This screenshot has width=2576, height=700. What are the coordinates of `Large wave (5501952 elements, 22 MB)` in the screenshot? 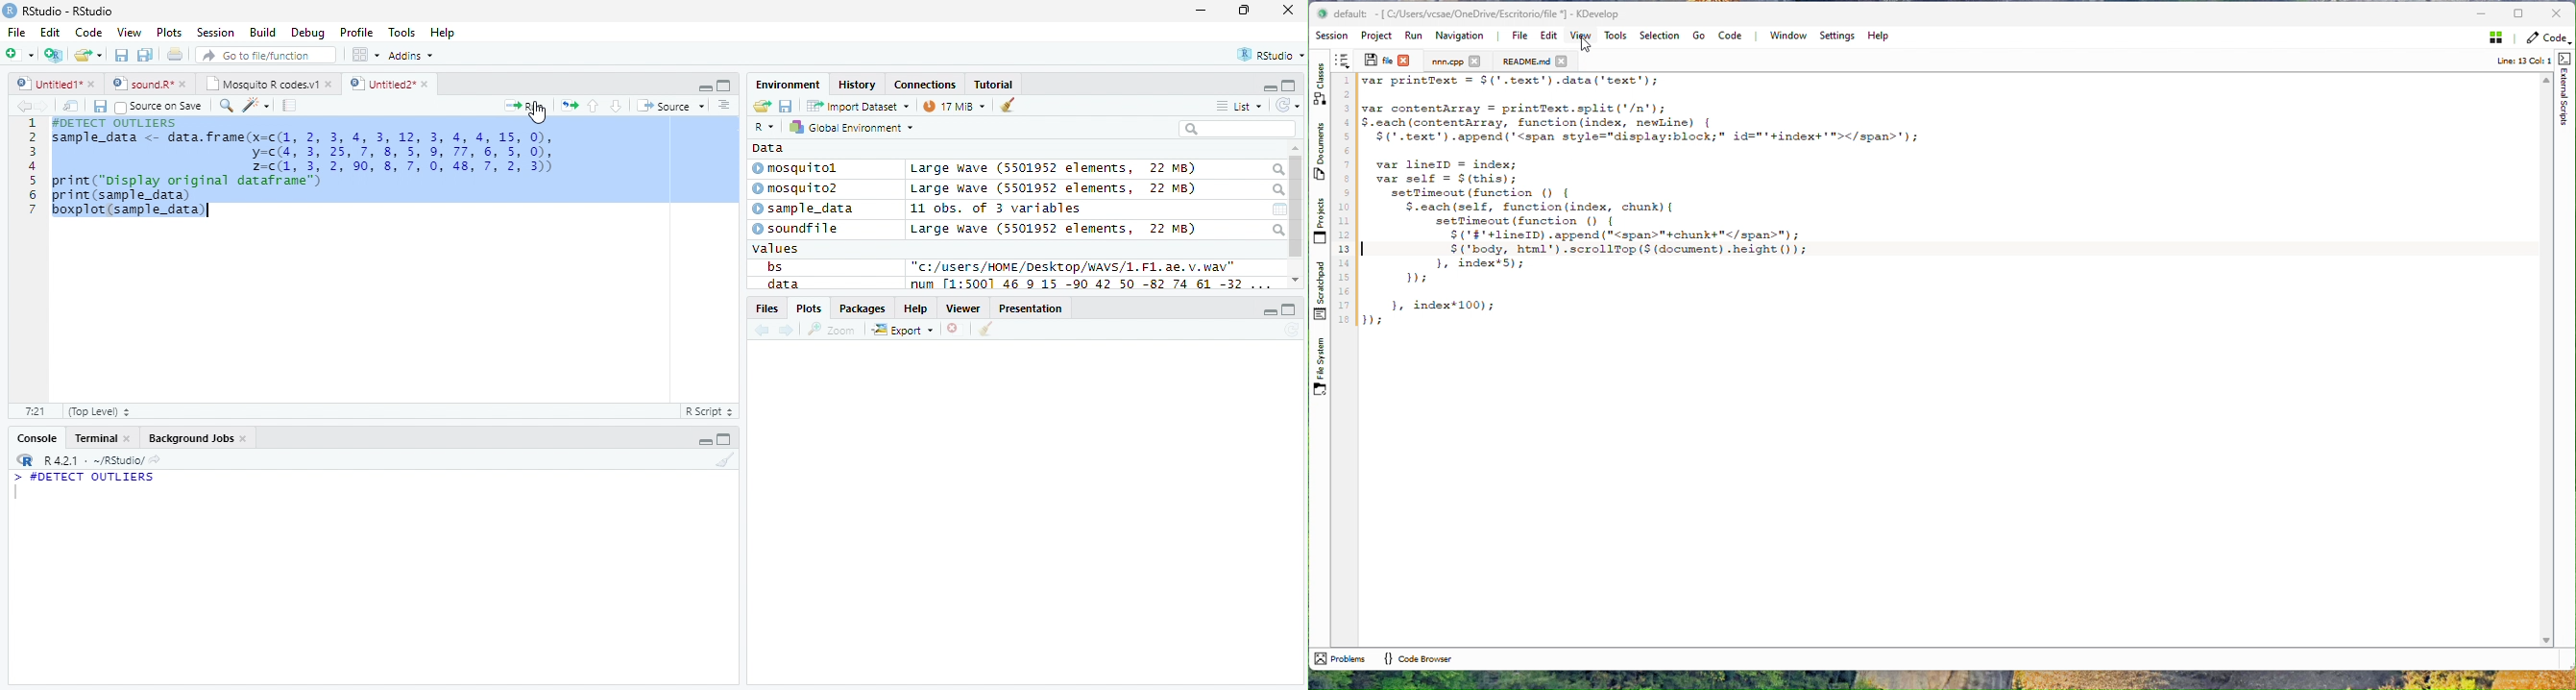 It's located at (1057, 189).